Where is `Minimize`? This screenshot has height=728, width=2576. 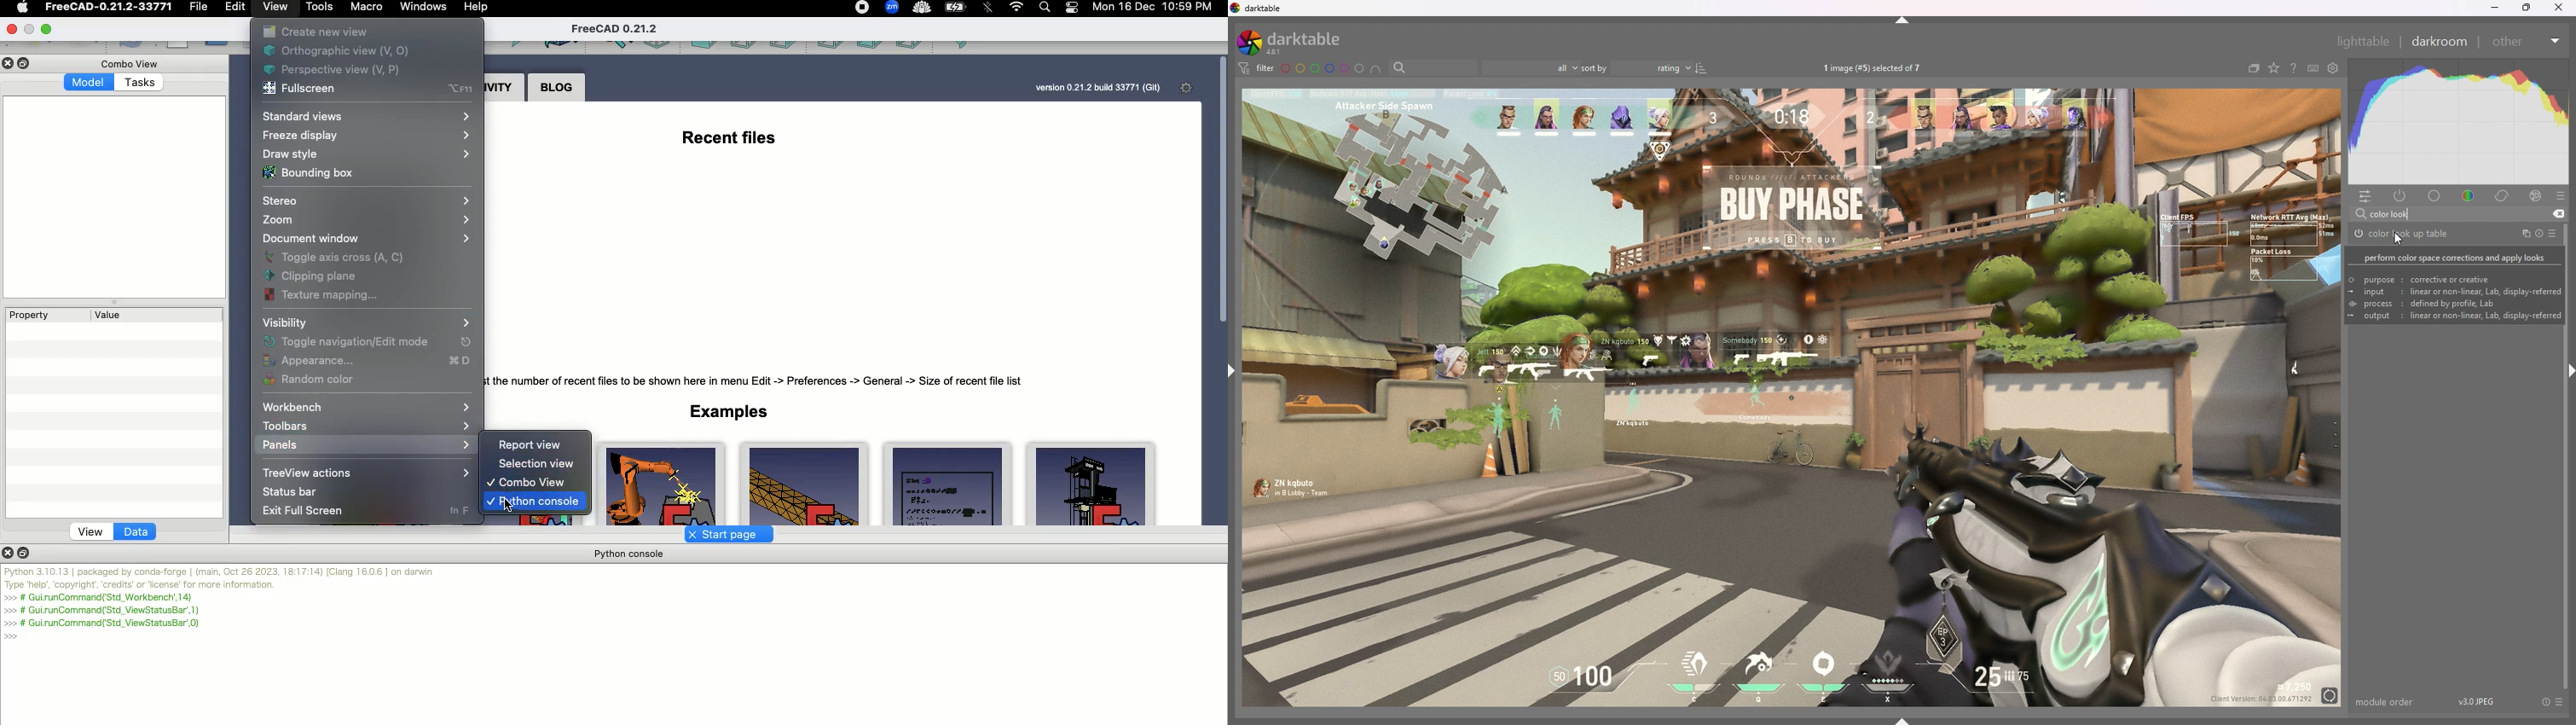 Minimize is located at coordinates (48, 27).